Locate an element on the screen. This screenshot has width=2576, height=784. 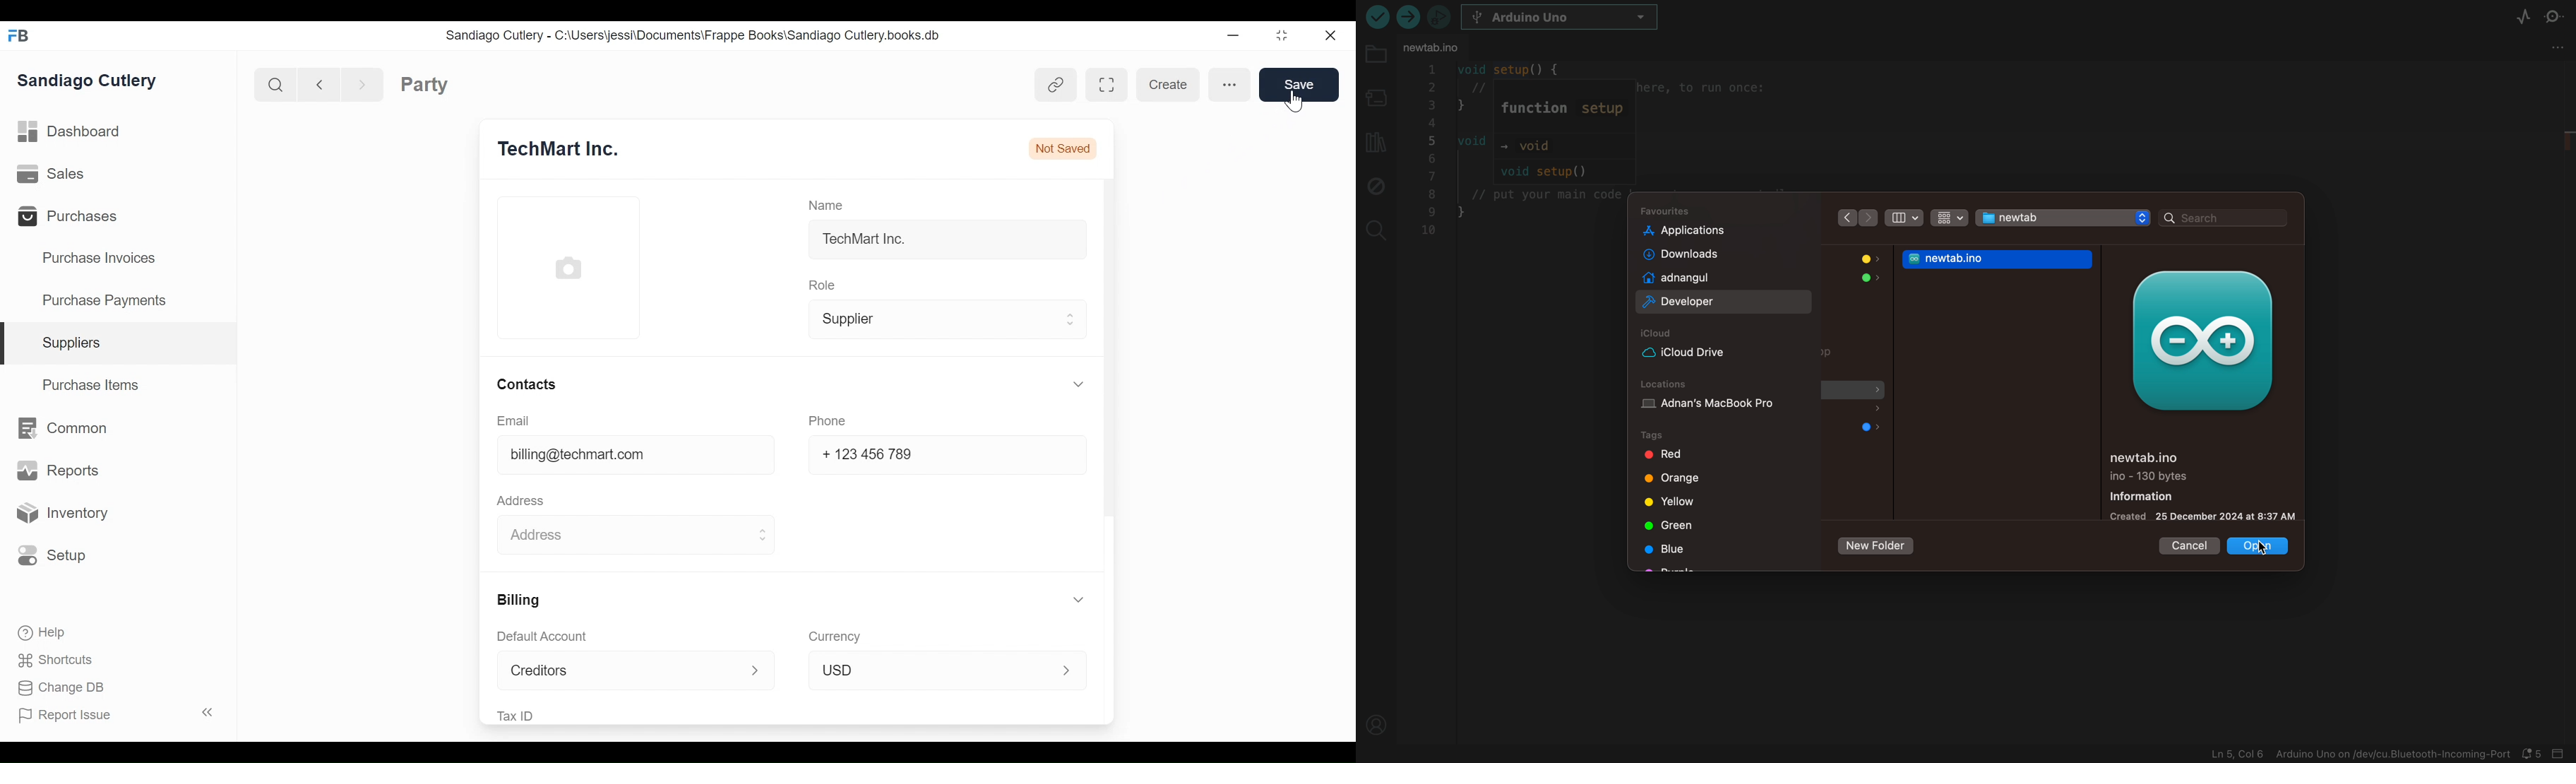
Supplies is located at coordinates (76, 343).